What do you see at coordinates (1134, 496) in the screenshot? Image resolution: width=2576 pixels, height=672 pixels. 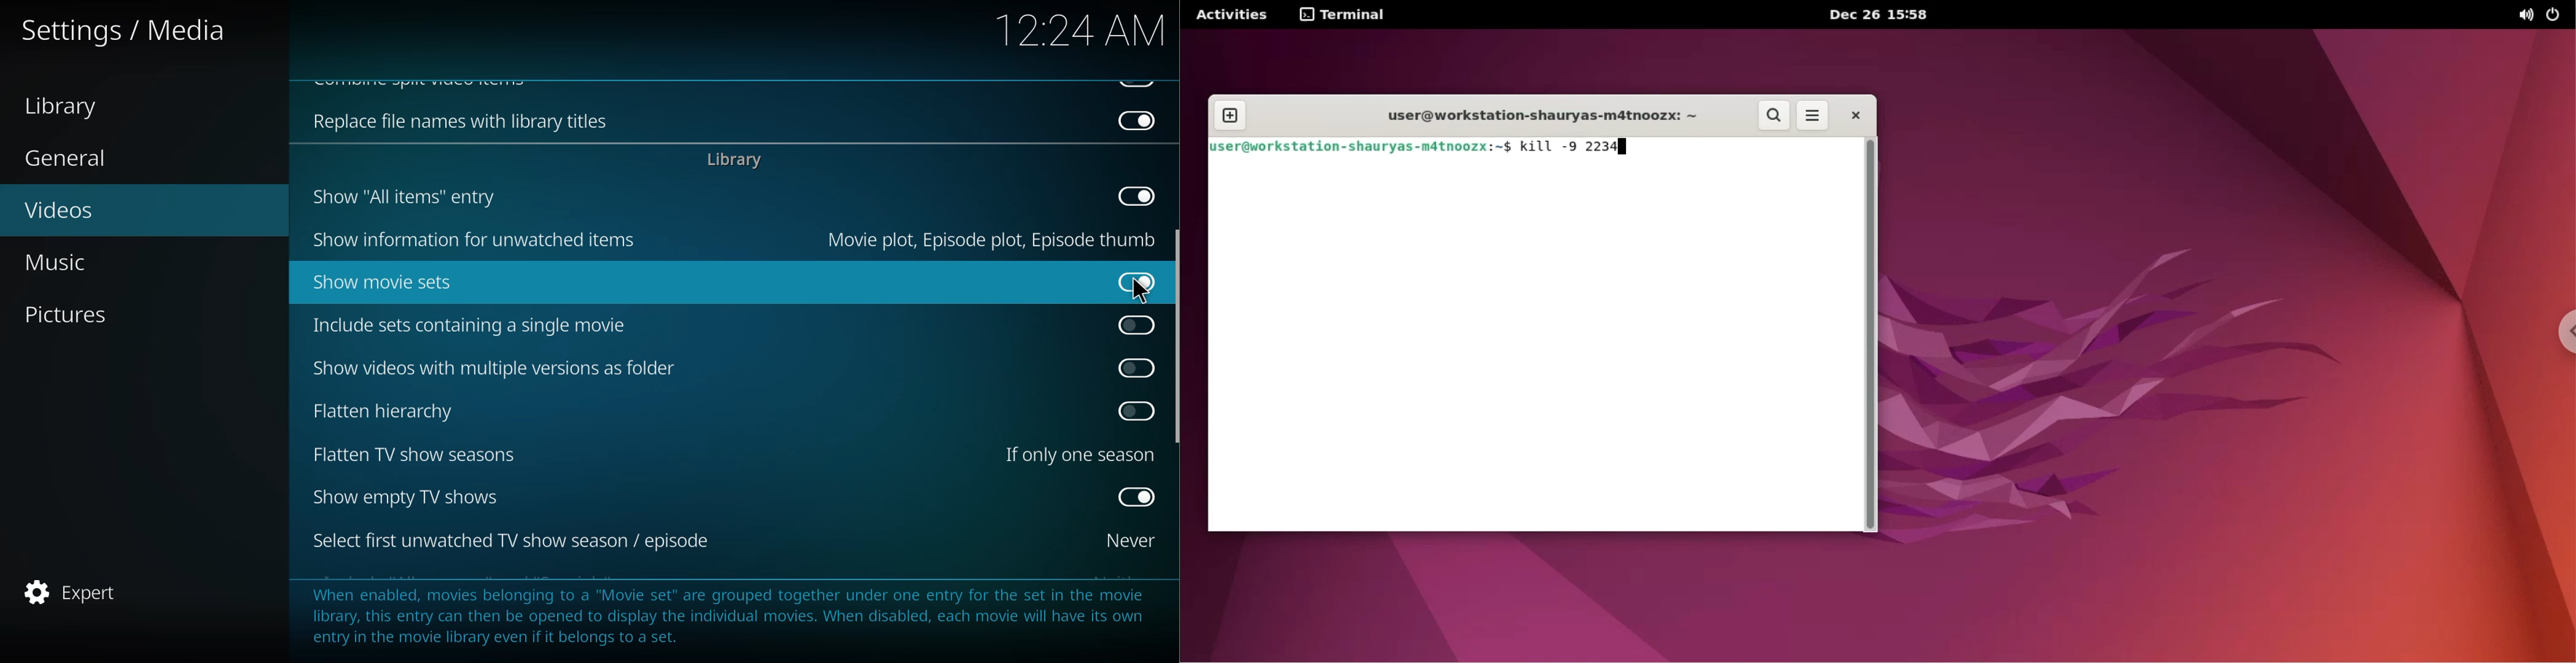 I see `enabled` at bounding box center [1134, 496].